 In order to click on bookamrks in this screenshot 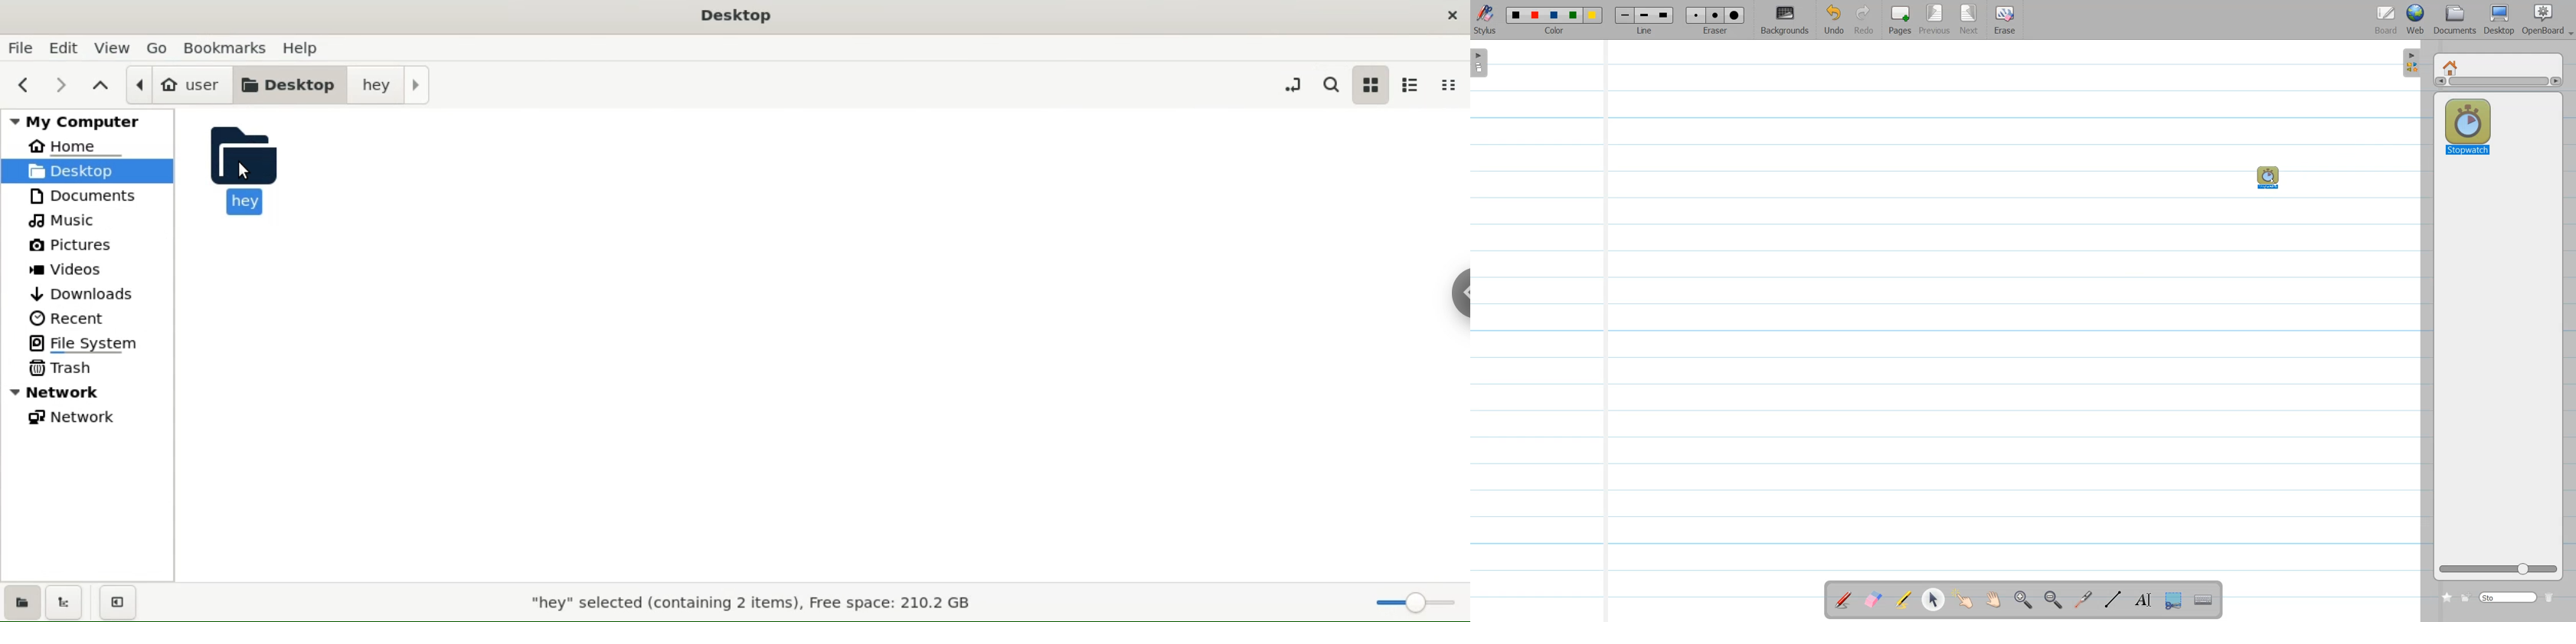, I will do `click(222, 47)`.